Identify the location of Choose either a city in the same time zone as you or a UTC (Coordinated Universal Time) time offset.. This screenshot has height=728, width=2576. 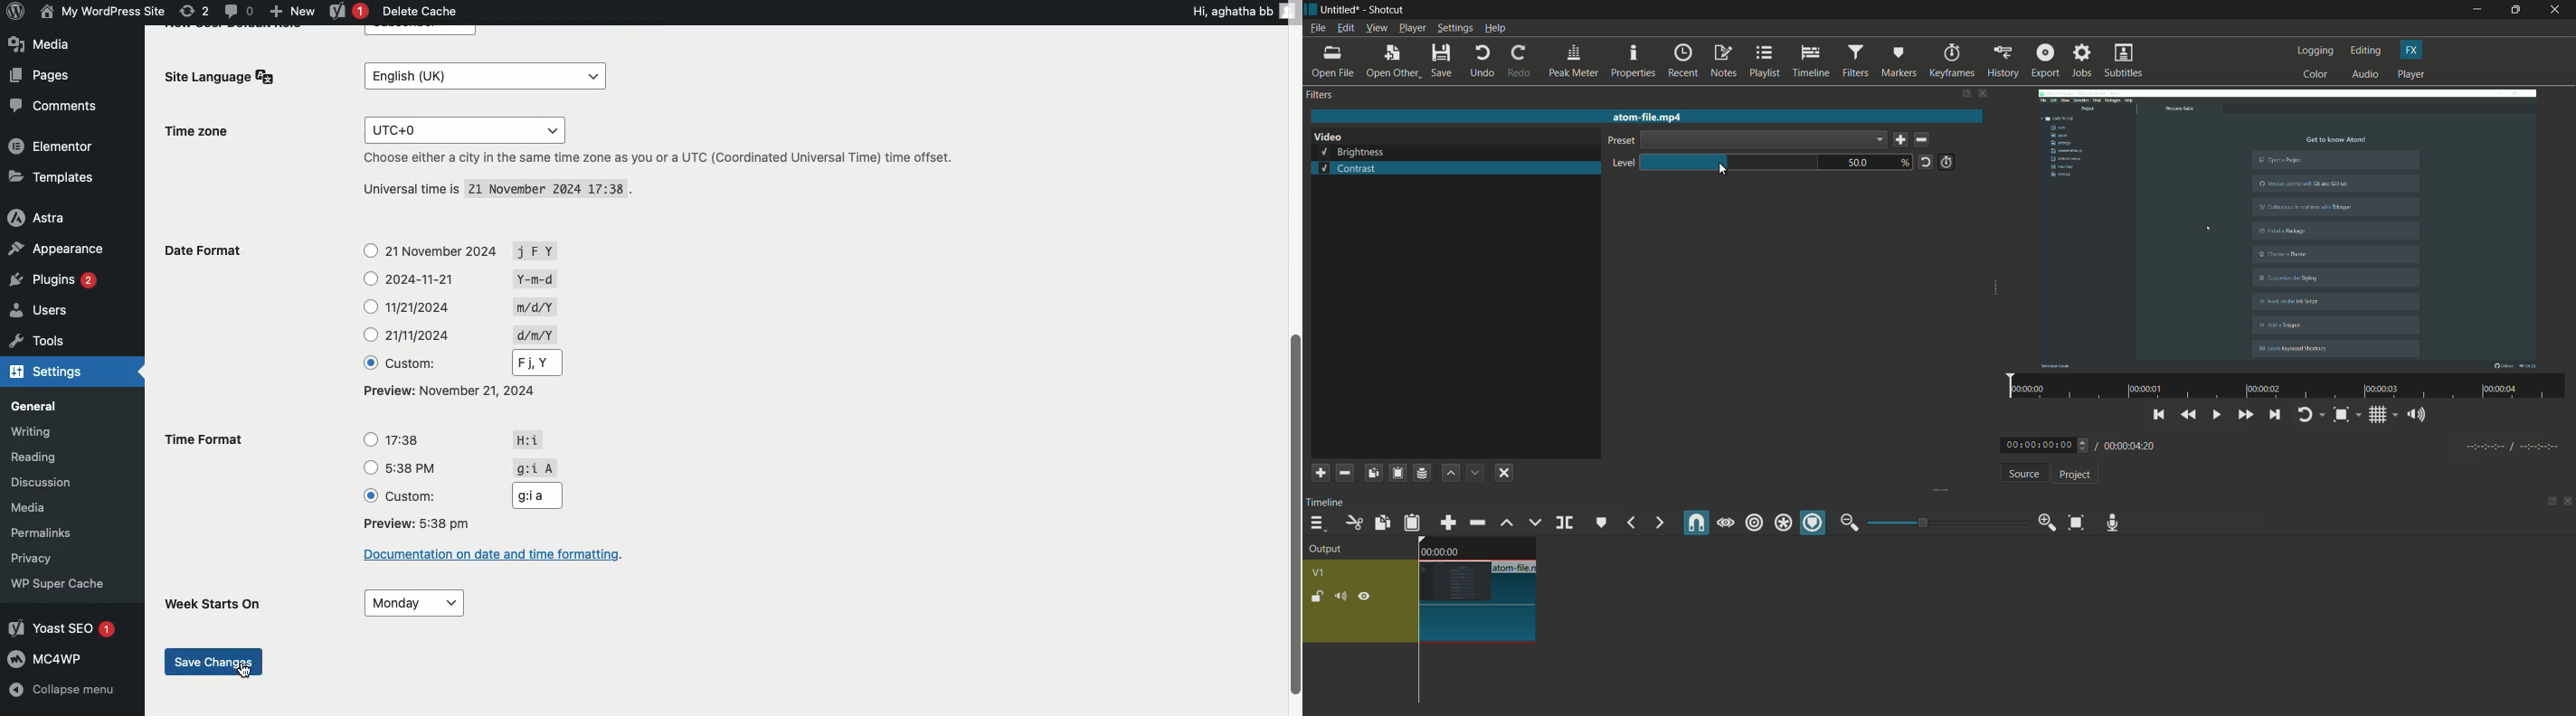
(687, 158).